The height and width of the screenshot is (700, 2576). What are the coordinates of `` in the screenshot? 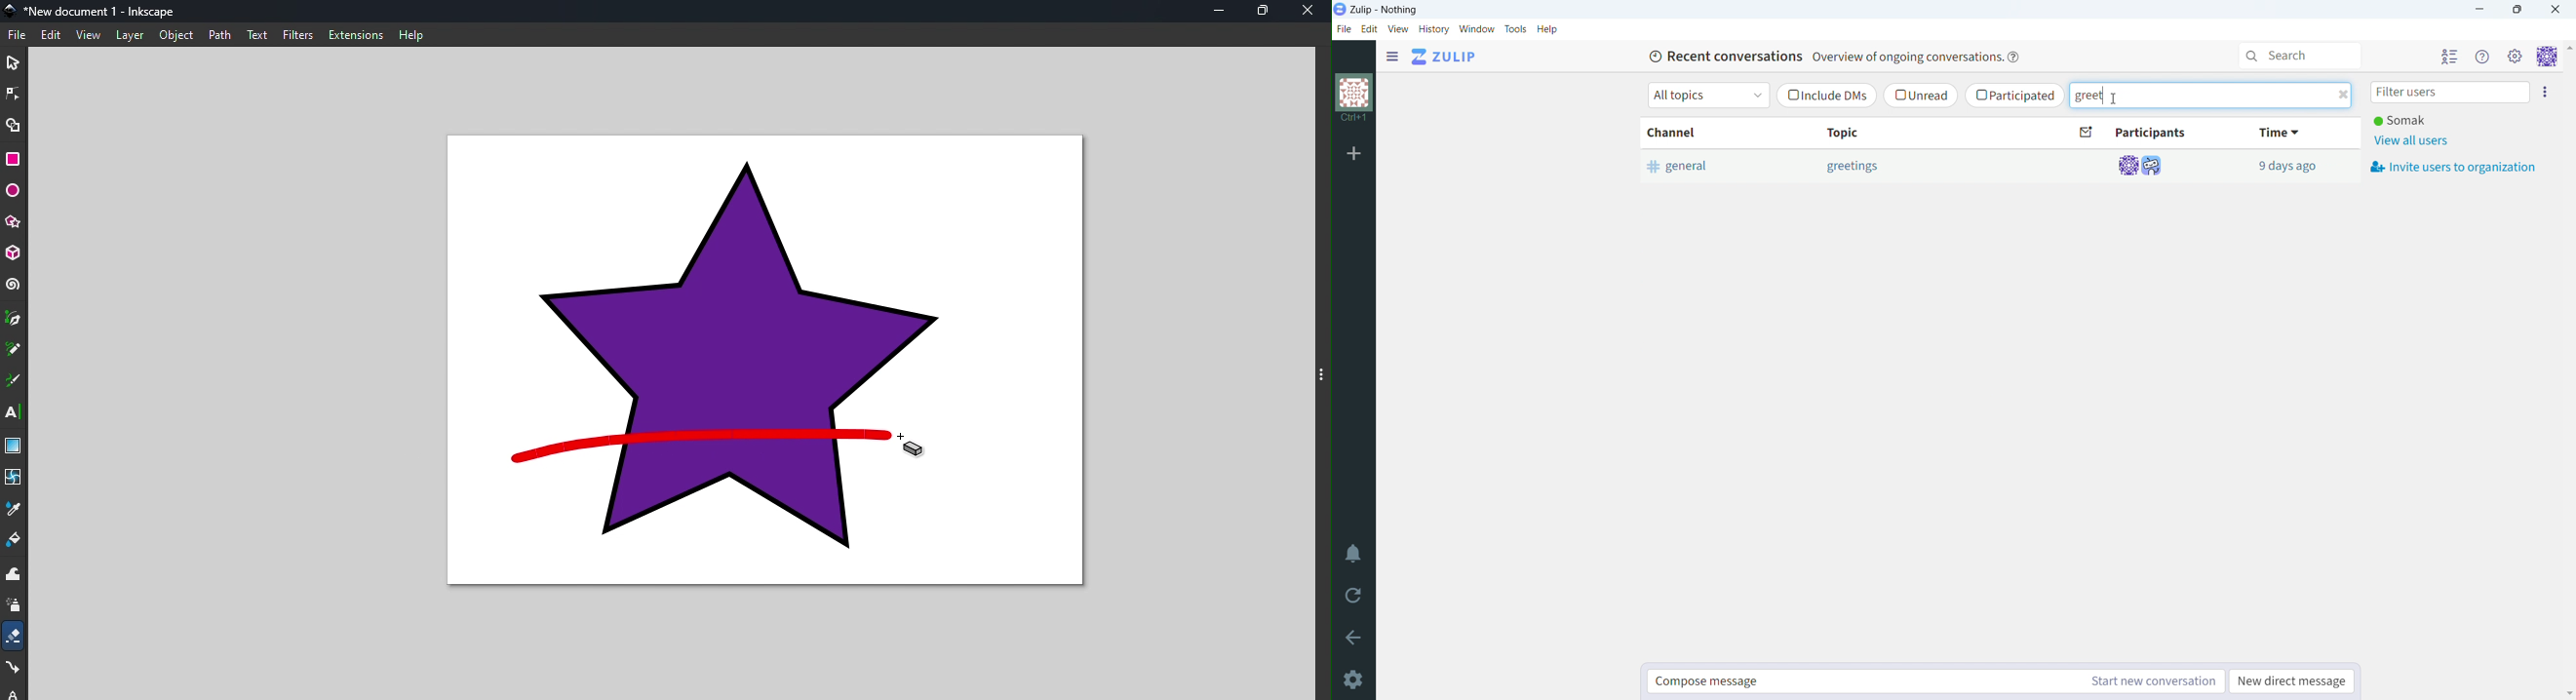 It's located at (1924, 165).